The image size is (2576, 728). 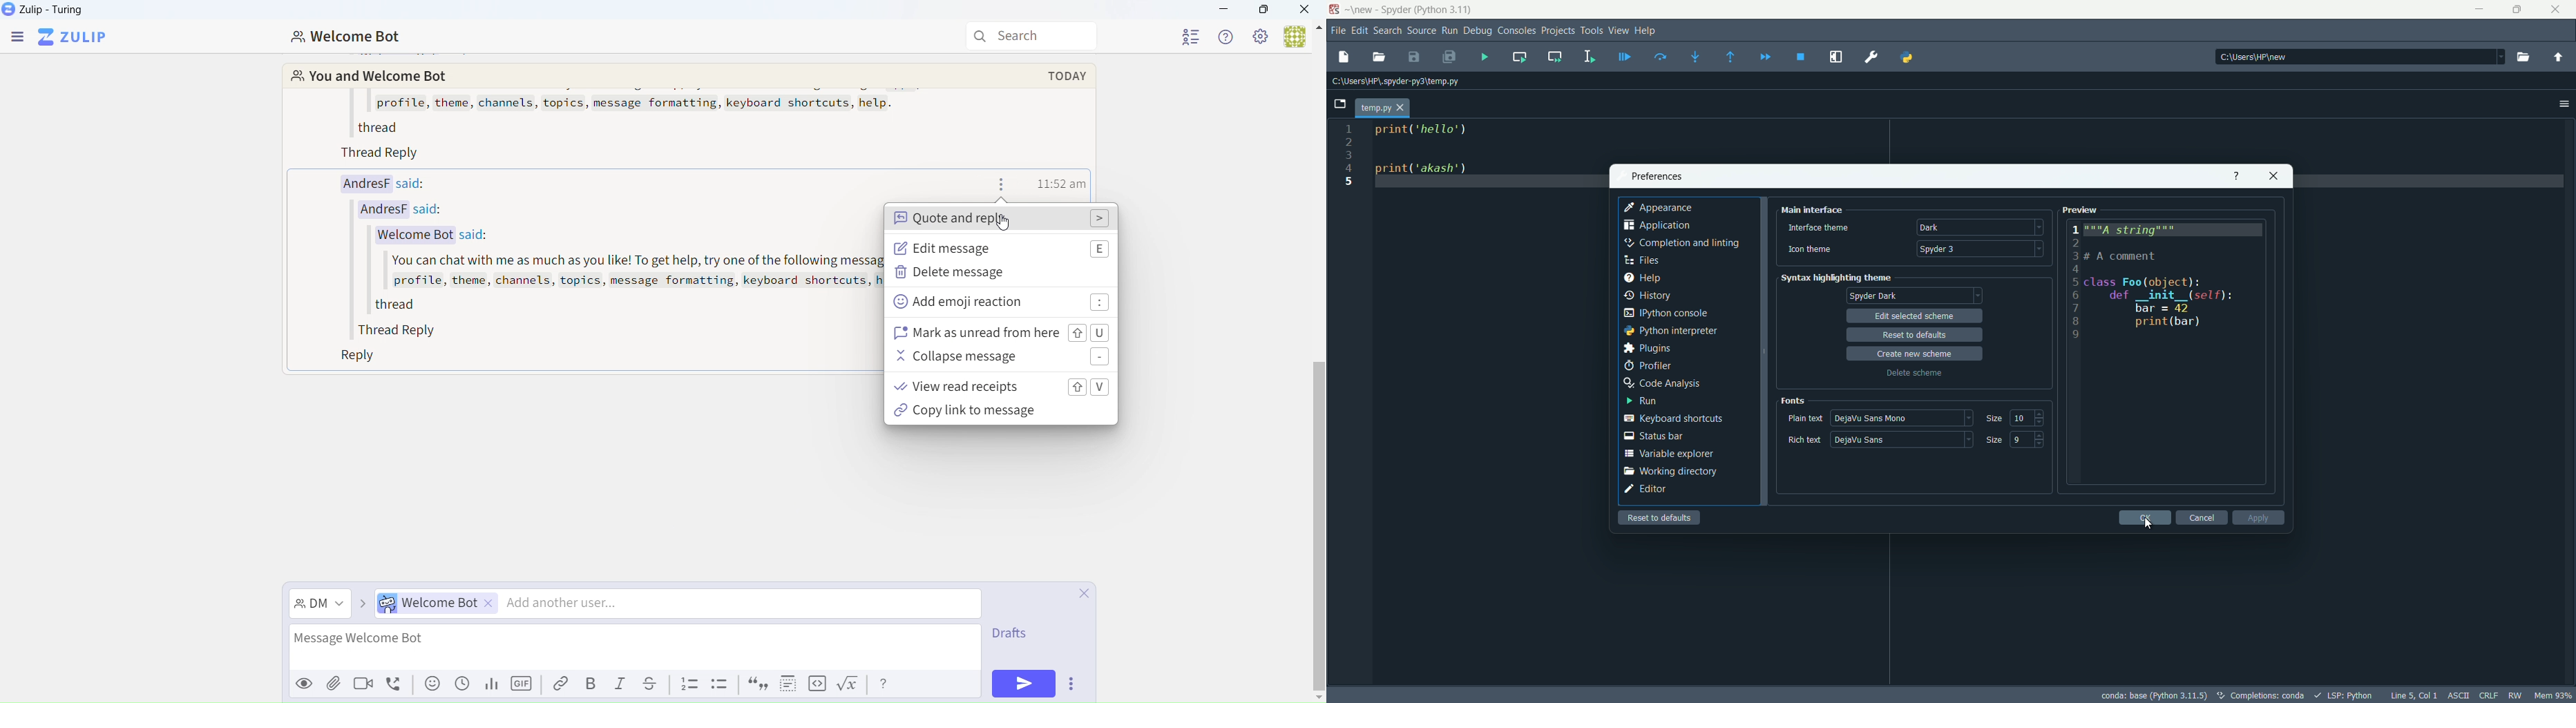 I want to click on Send, so click(x=1022, y=685).